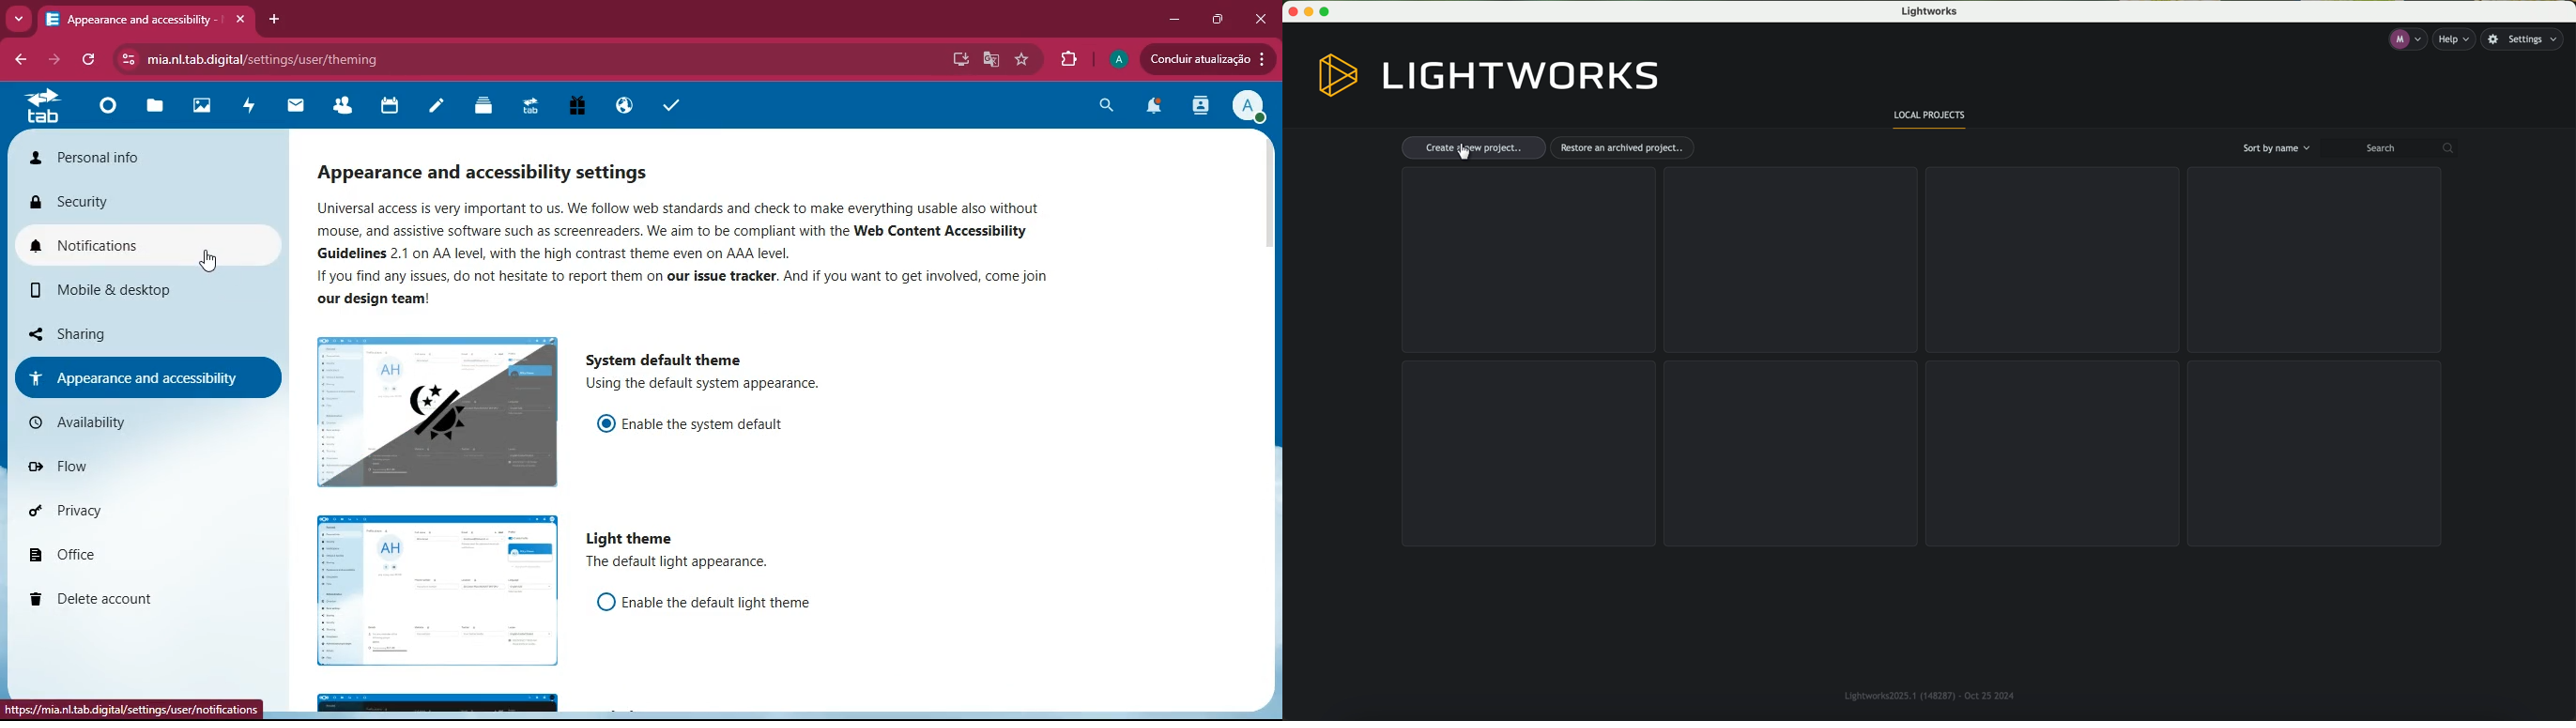 The image size is (2576, 728). Describe the element at coordinates (1527, 260) in the screenshot. I see `grid` at that location.